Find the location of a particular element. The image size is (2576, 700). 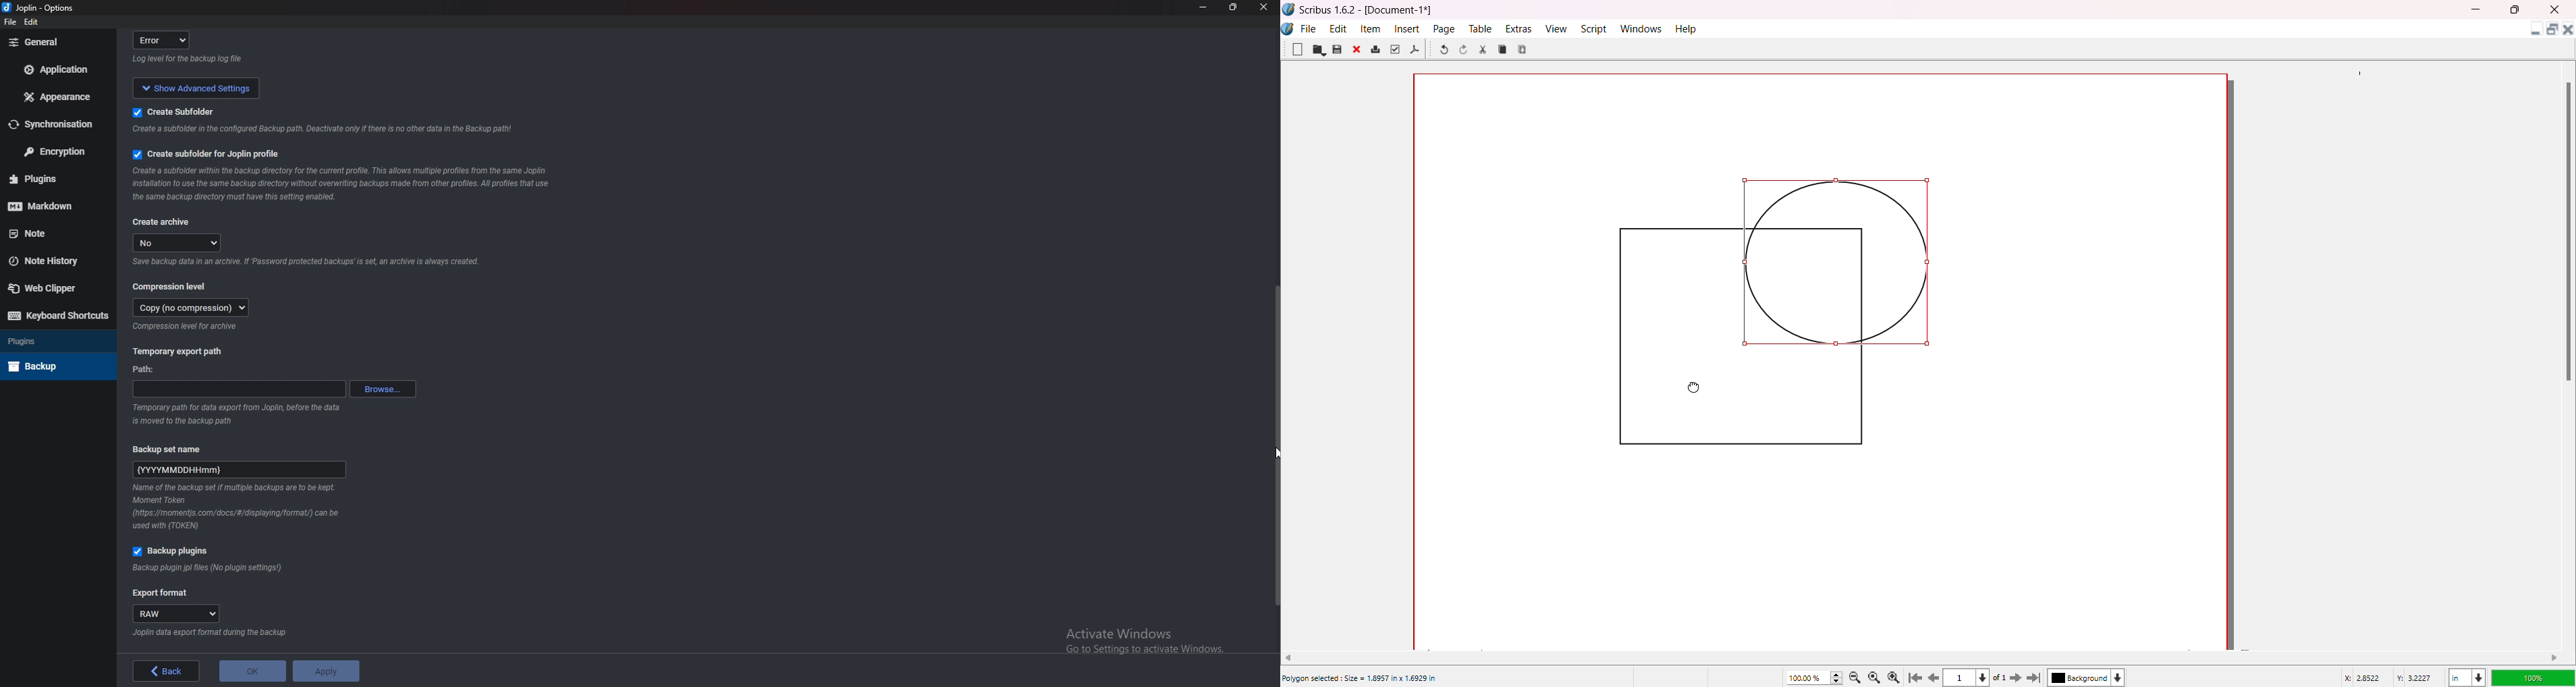

Info is located at coordinates (209, 568).